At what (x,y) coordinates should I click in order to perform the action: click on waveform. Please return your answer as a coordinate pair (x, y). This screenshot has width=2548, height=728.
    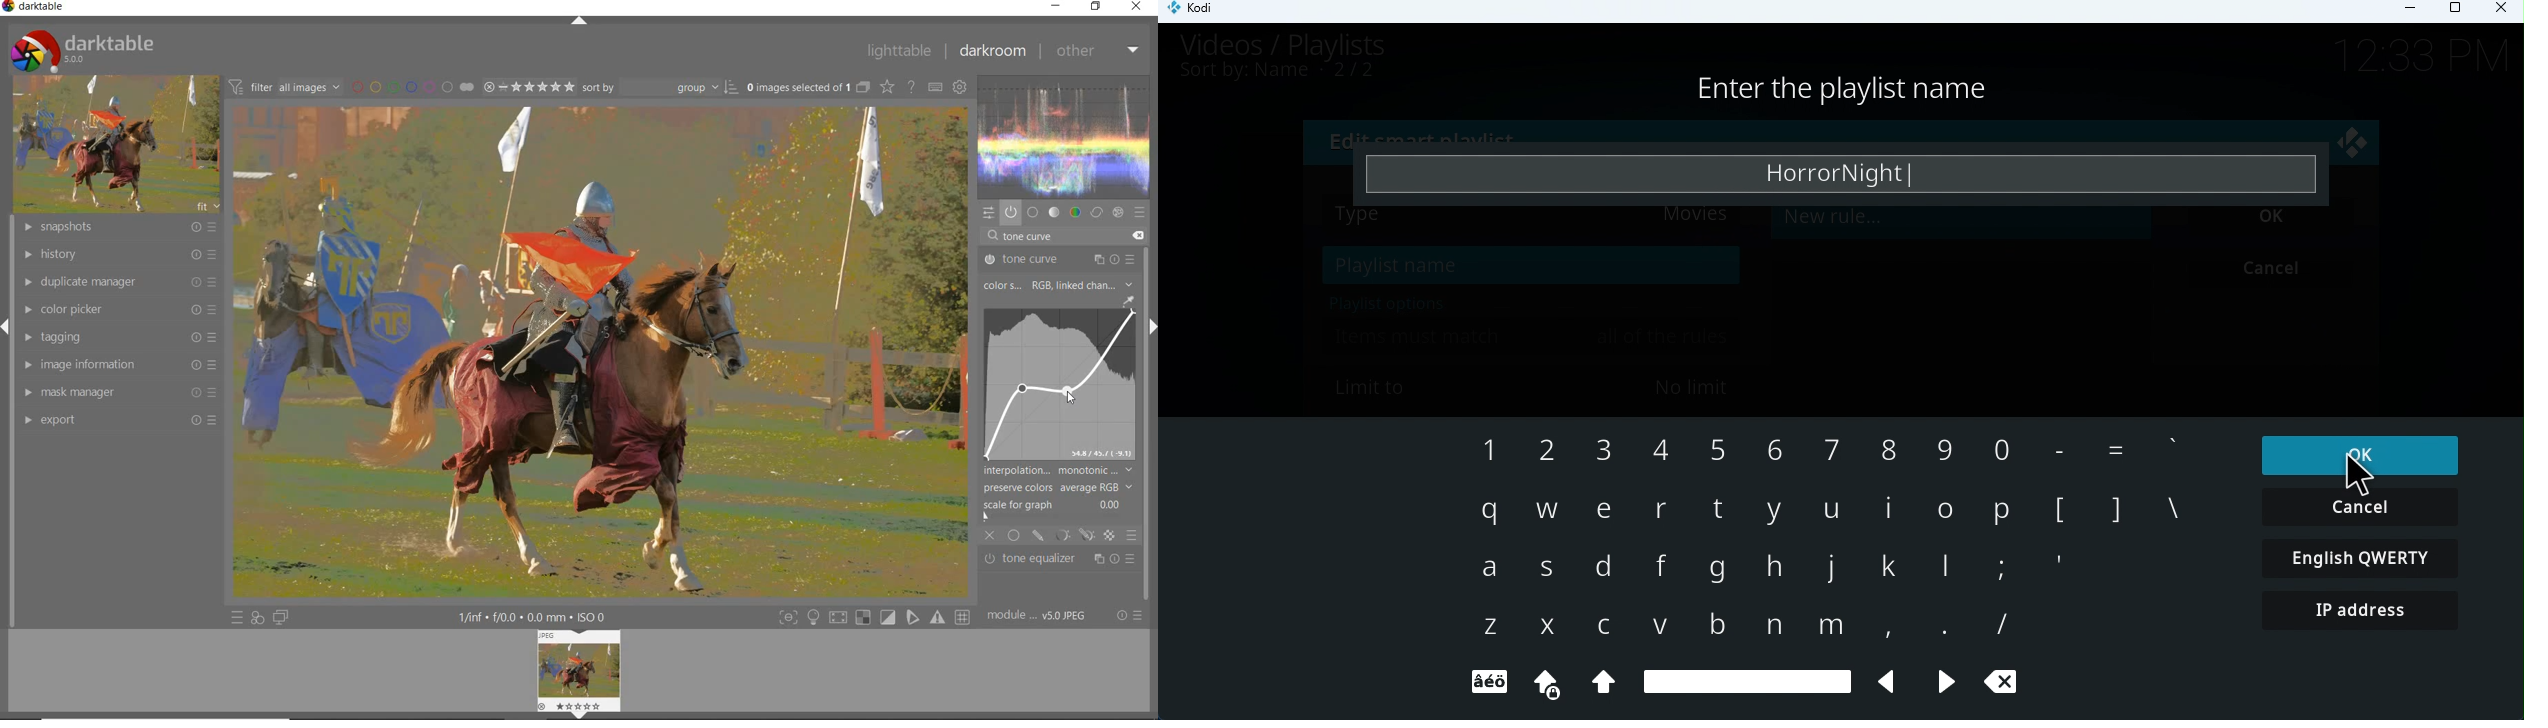
    Looking at the image, I should click on (1065, 135).